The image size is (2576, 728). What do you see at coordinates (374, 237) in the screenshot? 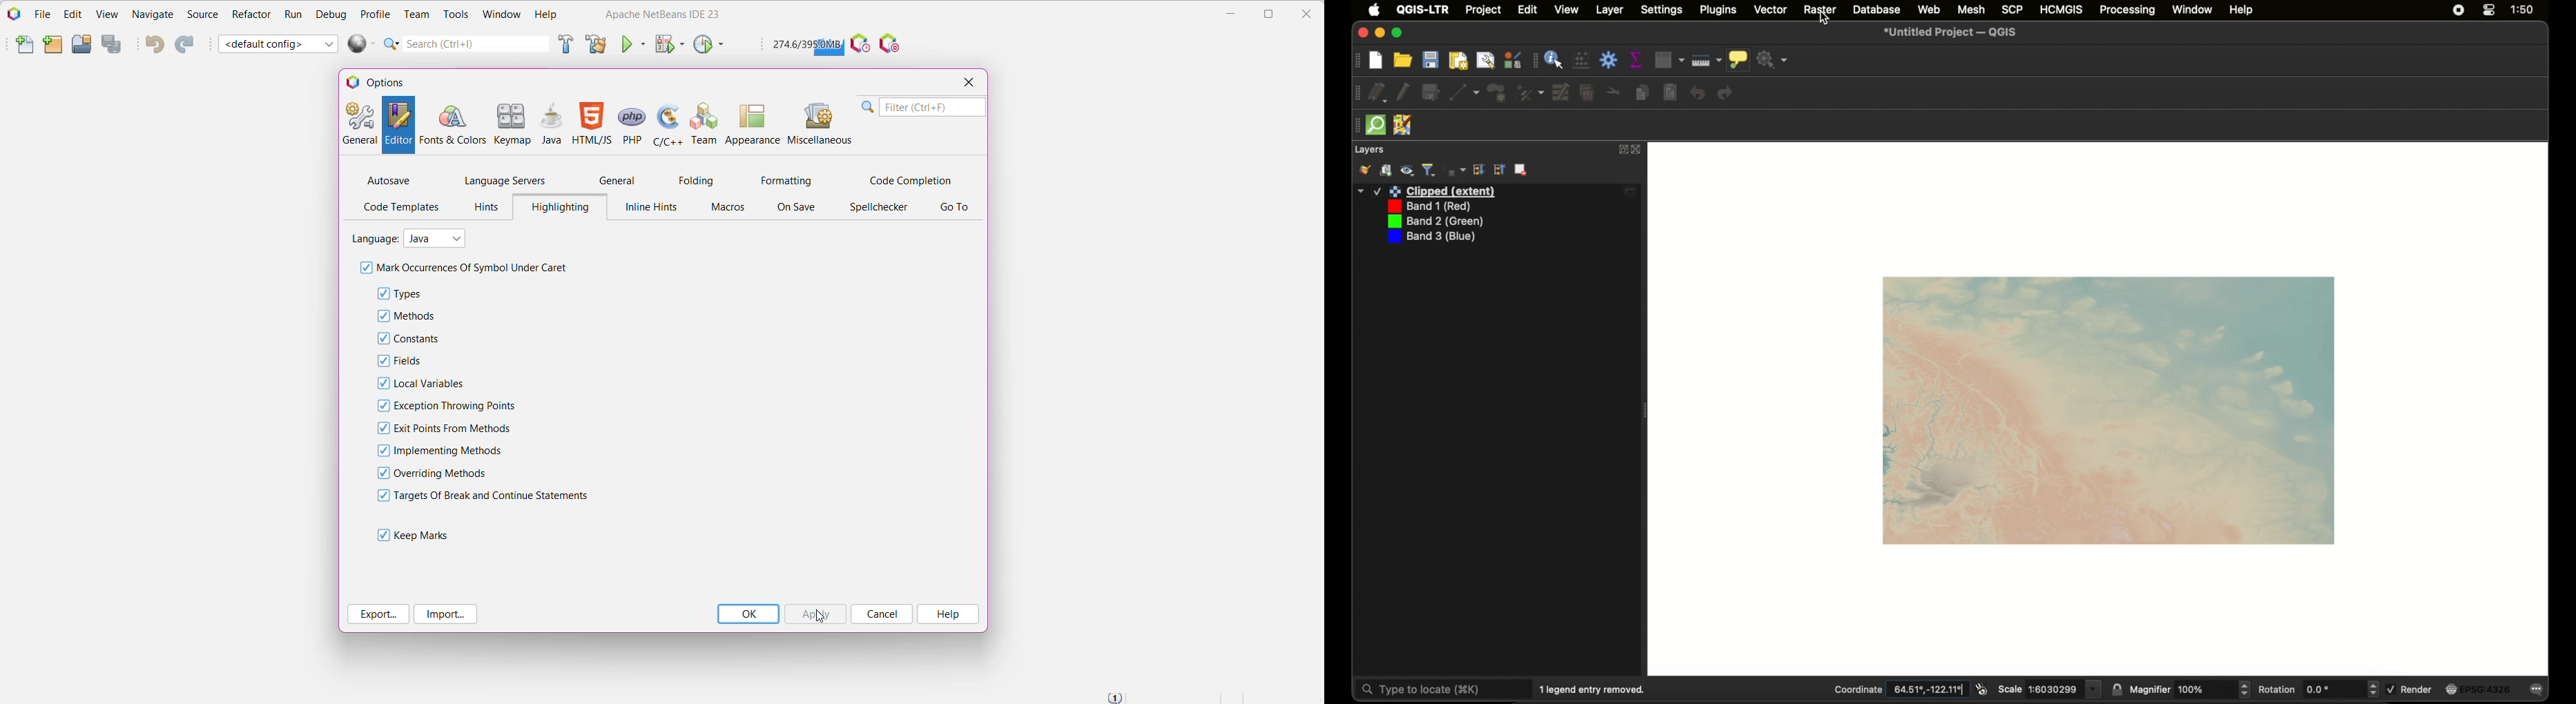
I see `Language` at bounding box center [374, 237].